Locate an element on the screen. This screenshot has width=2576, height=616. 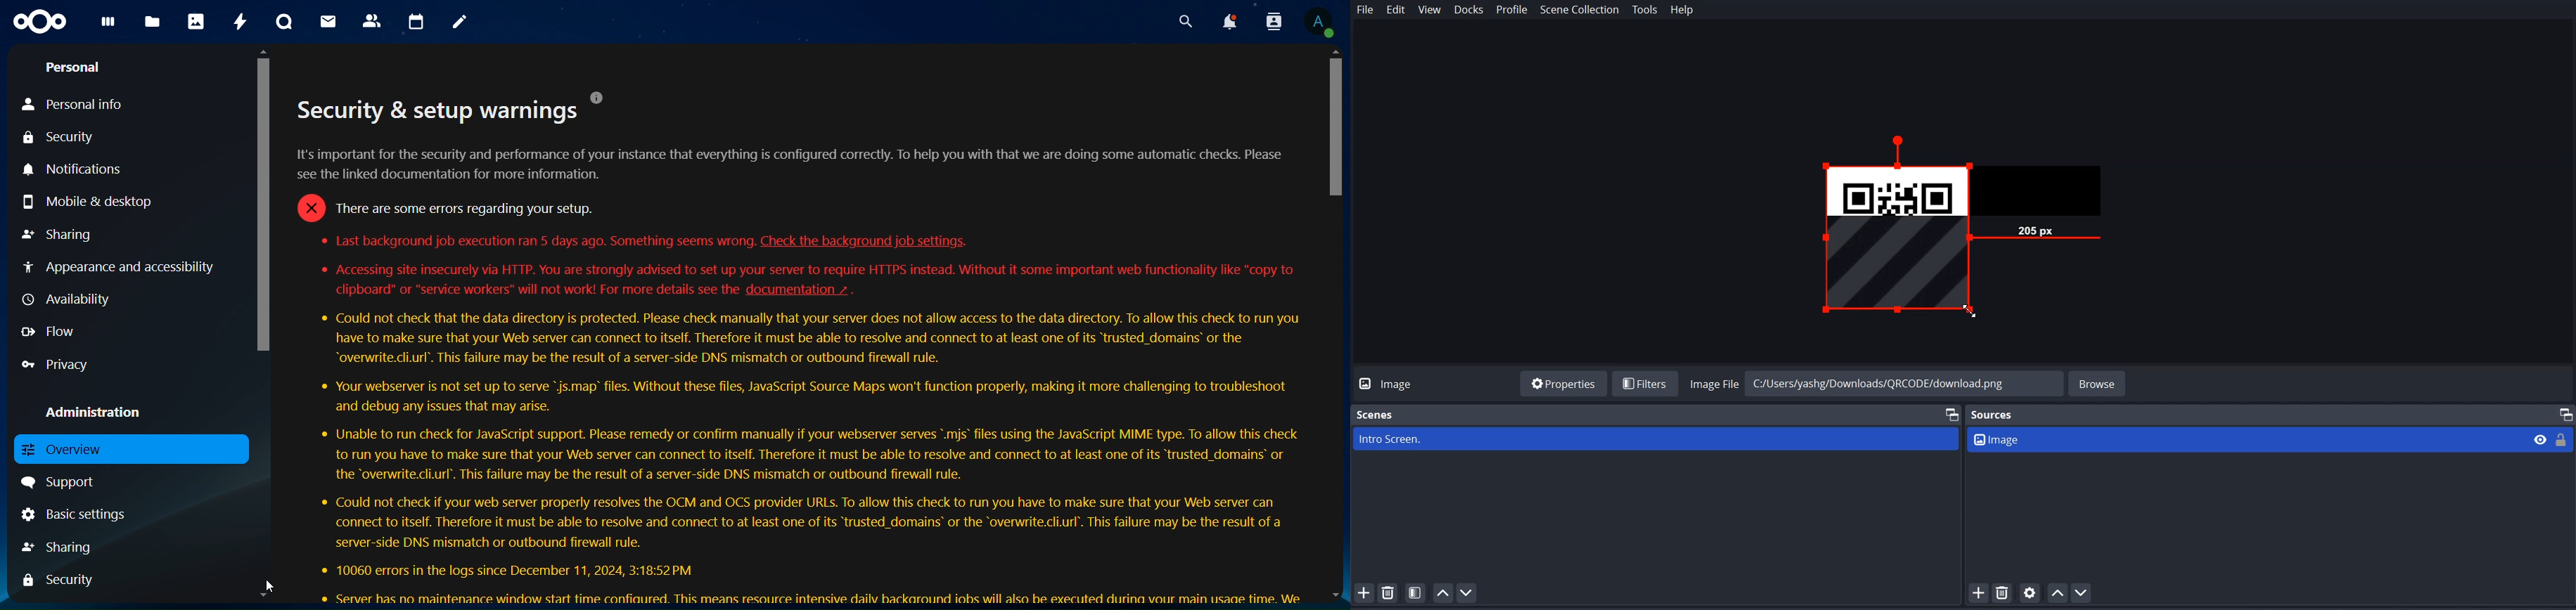
Maximize is located at coordinates (2564, 412).